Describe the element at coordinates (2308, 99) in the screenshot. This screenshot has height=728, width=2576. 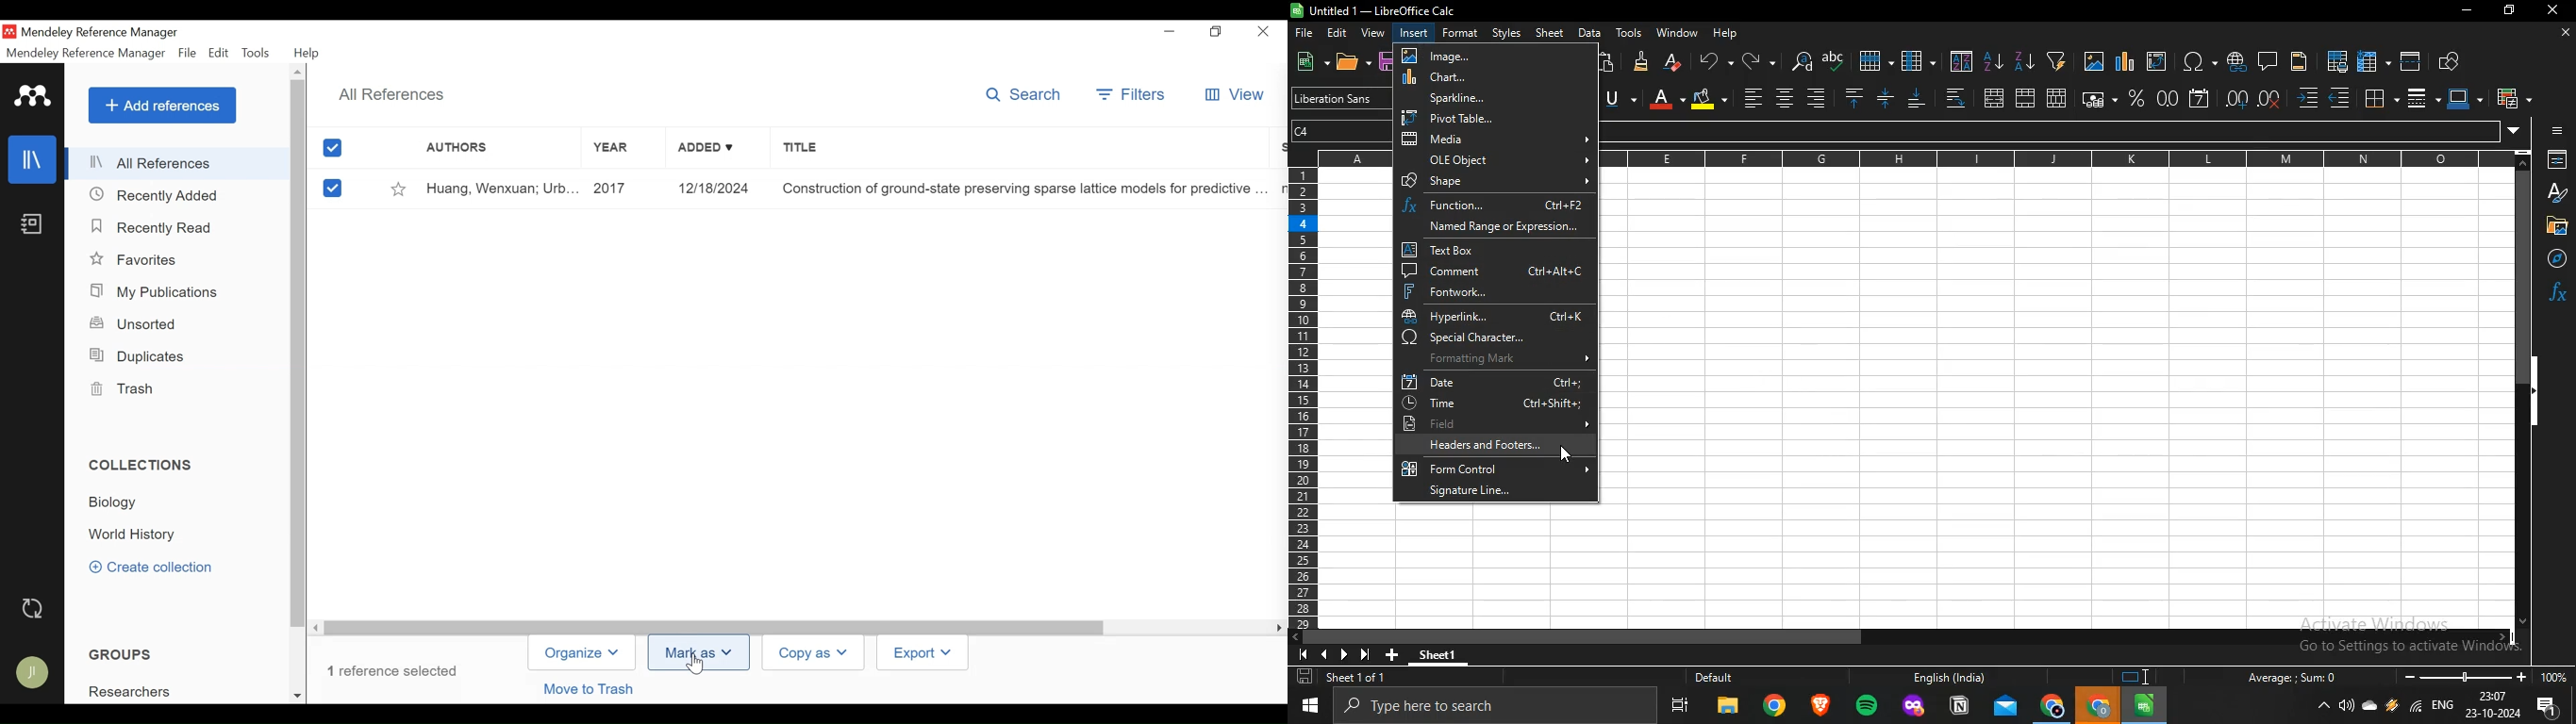
I see `increase indent` at that location.